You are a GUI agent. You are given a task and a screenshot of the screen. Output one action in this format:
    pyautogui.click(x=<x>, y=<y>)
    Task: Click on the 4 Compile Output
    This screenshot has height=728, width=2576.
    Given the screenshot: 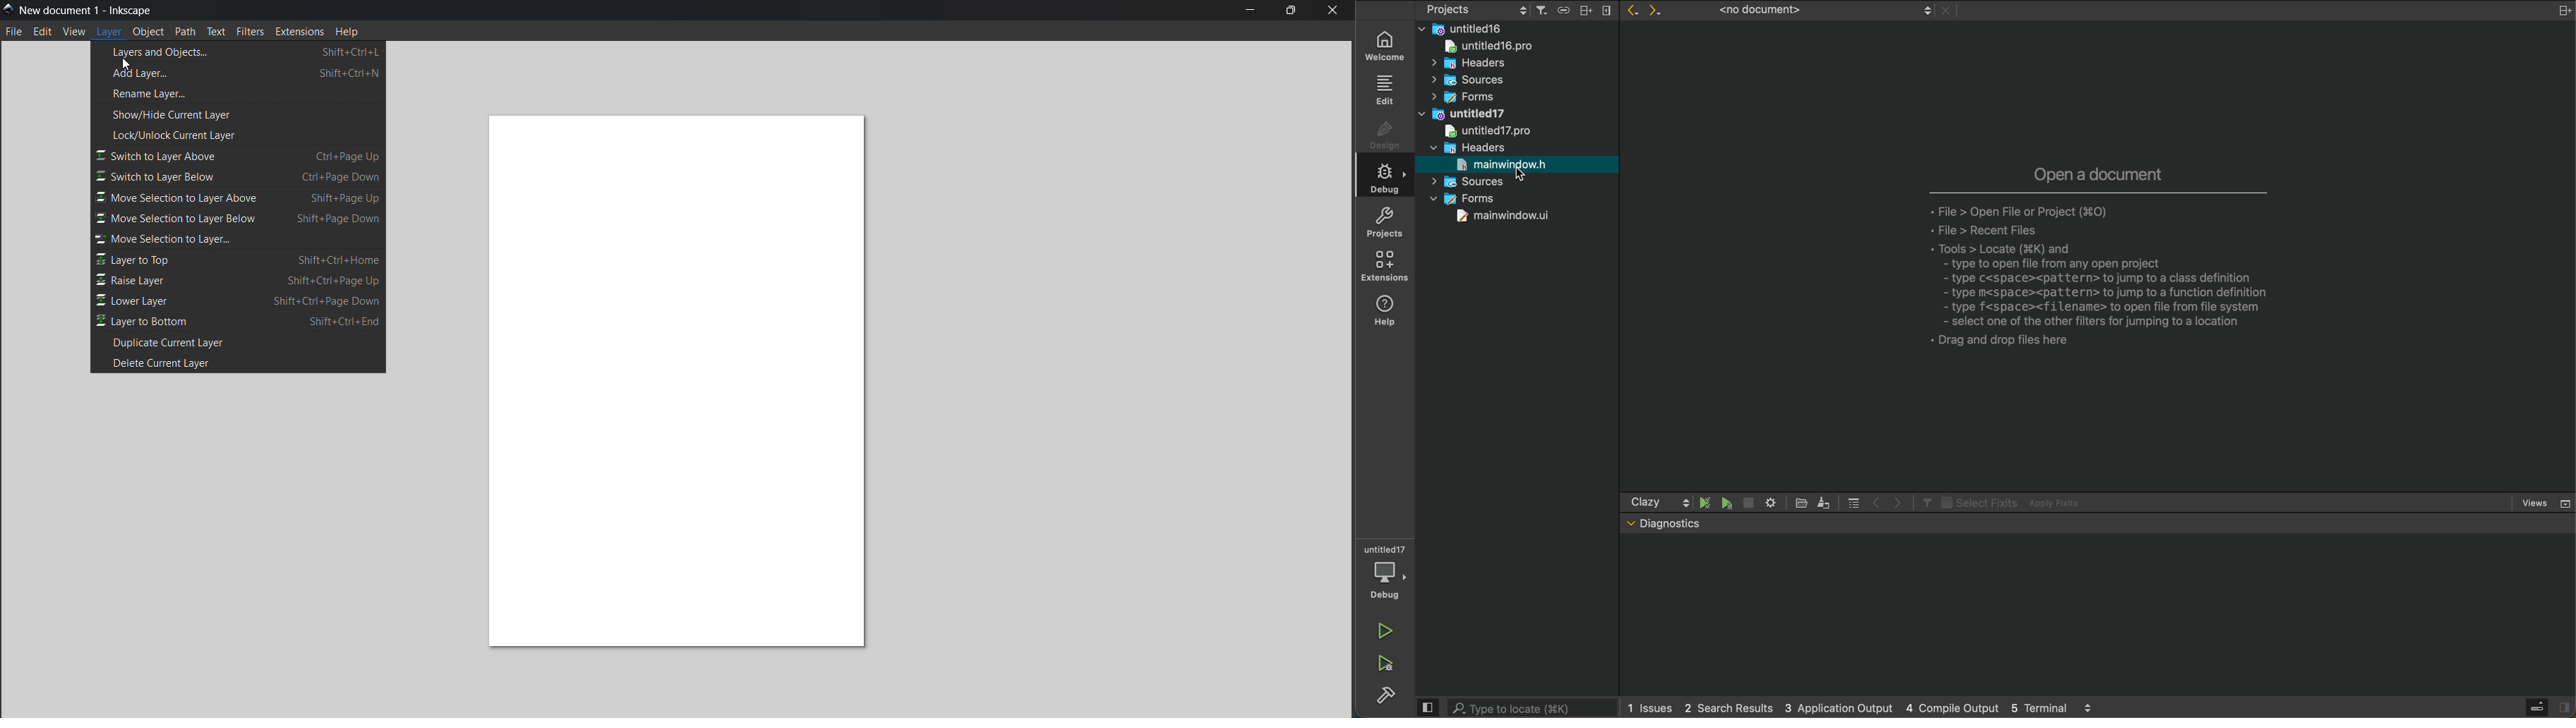 What is the action you would take?
    pyautogui.click(x=1952, y=707)
    